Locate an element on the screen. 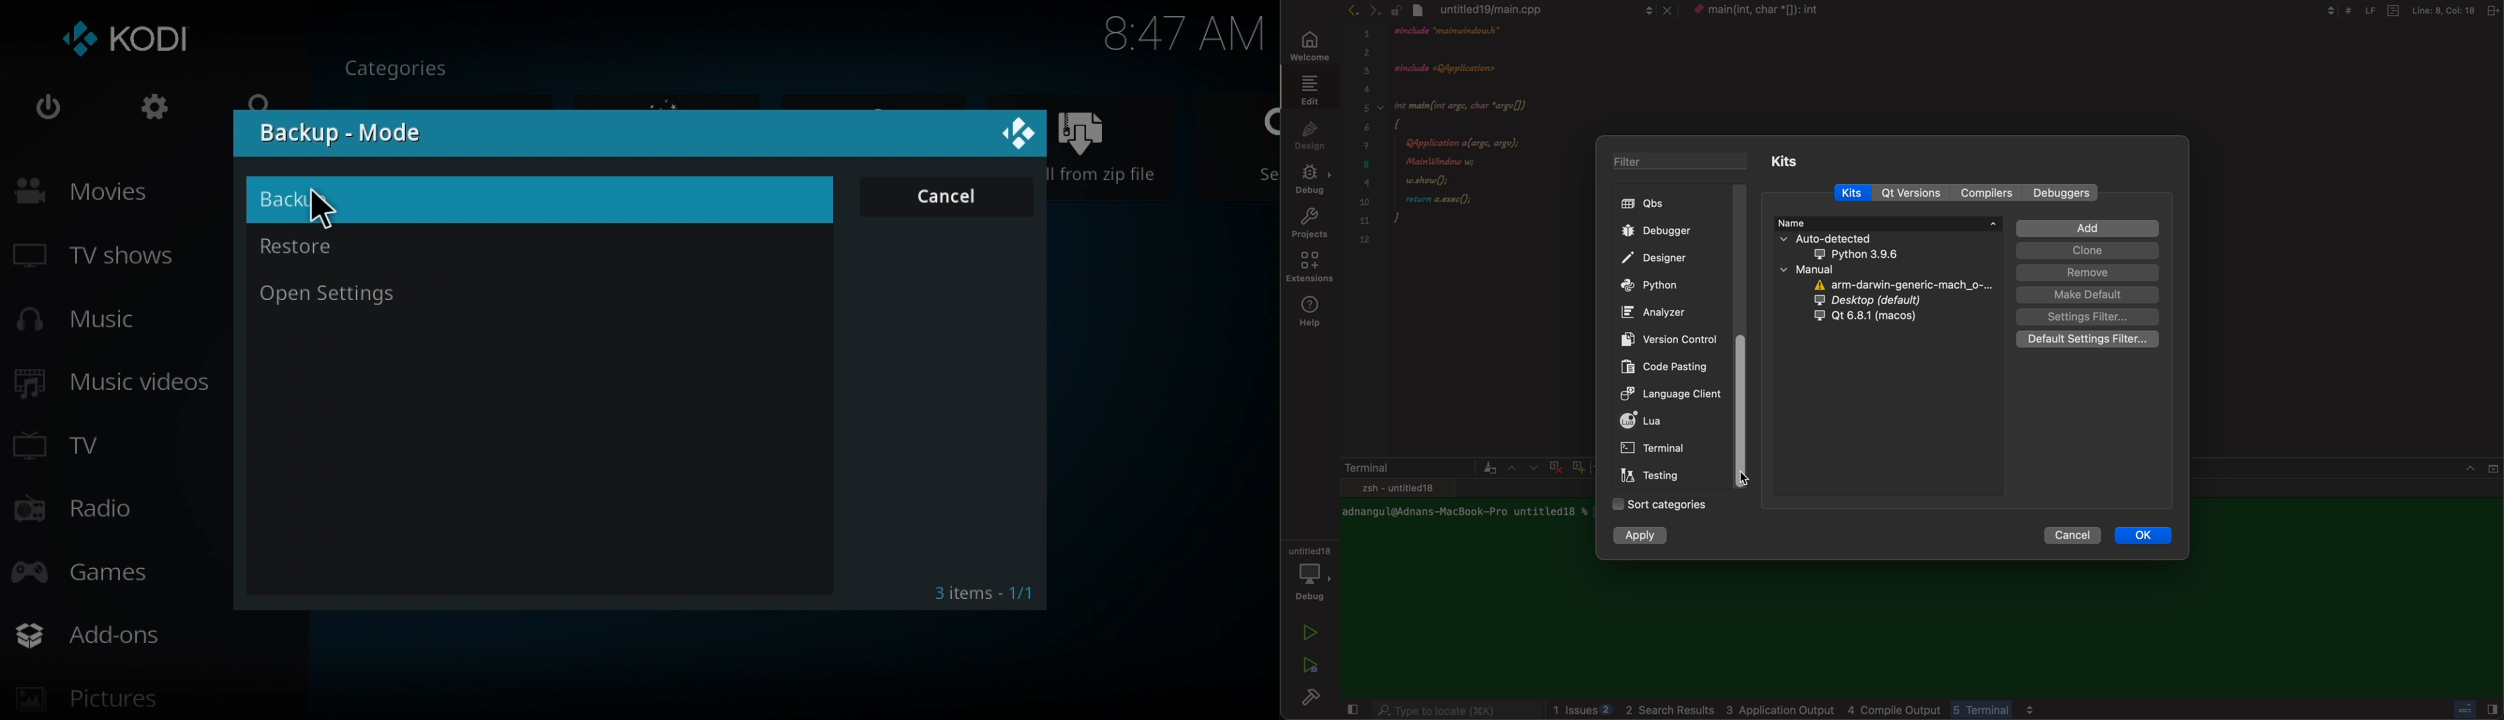 The image size is (2520, 728). Time is located at coordinates (1183, 36).